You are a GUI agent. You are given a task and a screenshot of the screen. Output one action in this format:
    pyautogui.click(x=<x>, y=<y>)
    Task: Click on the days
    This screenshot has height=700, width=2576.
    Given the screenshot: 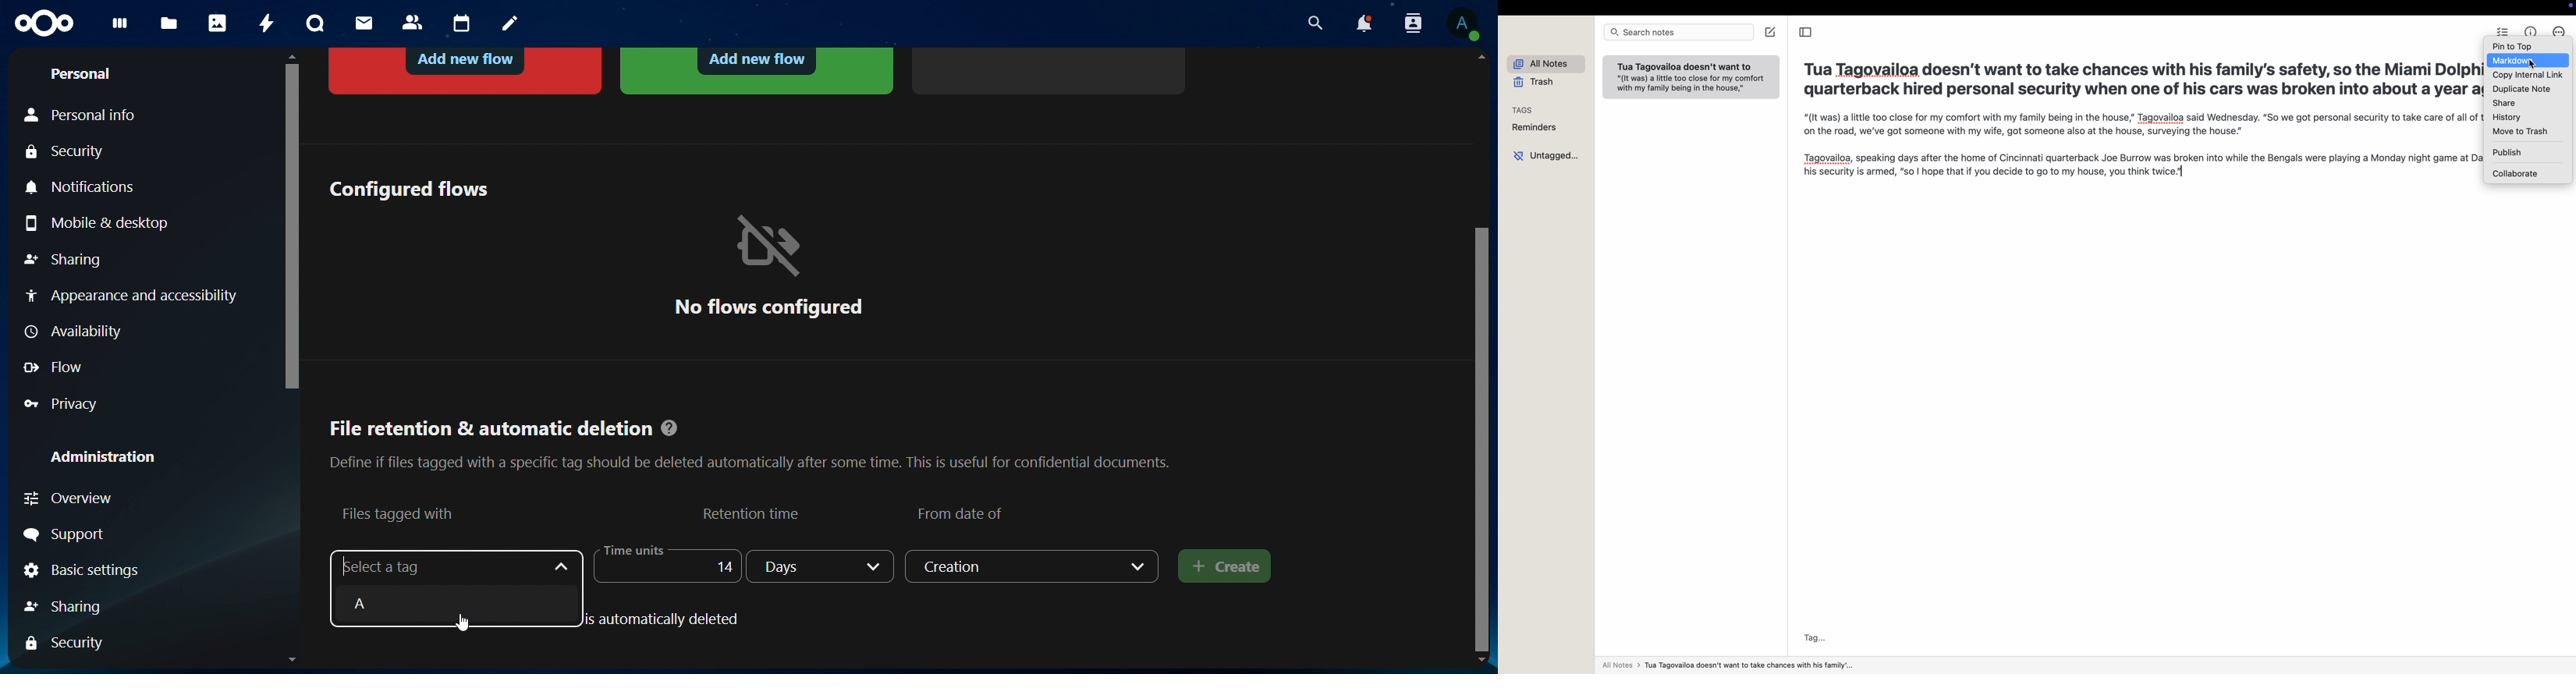 What is the action you would take?
    pyautogui.click(x=822, y=566)
    